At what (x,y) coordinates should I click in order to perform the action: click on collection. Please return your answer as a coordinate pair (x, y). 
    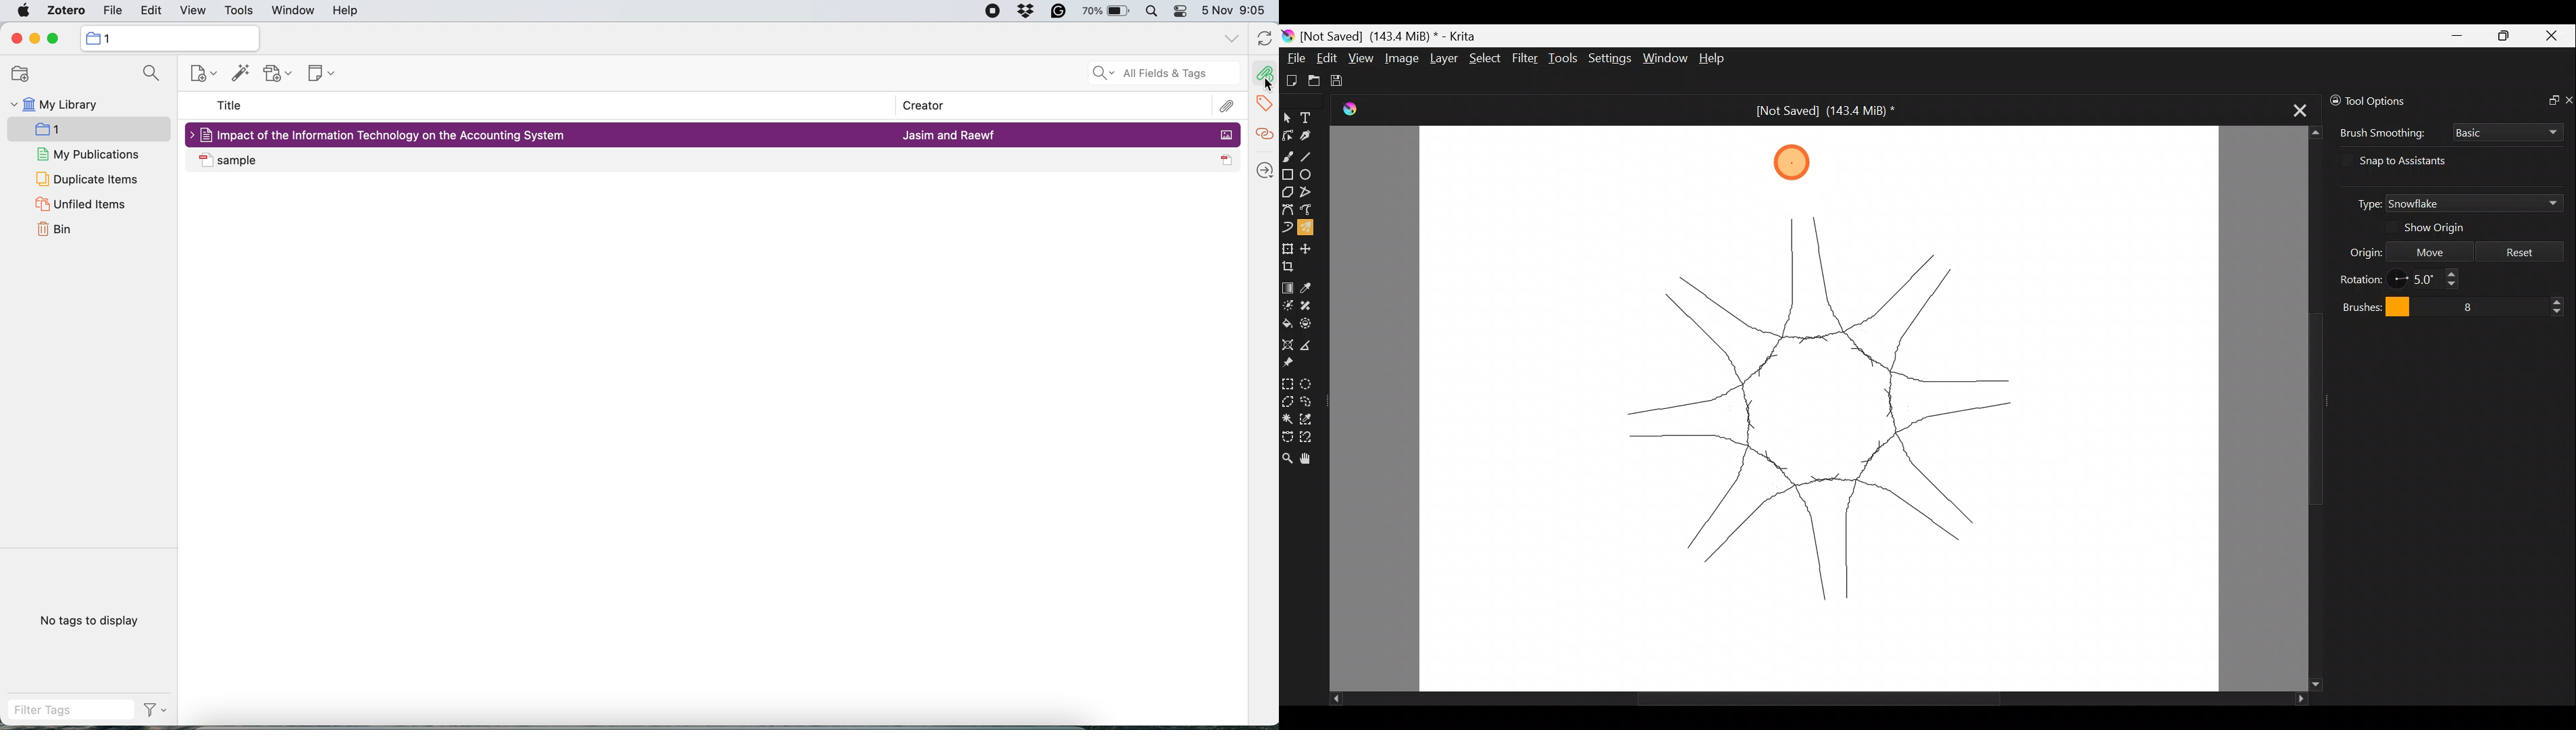
    Looking at the image, I should click on (64, 131).